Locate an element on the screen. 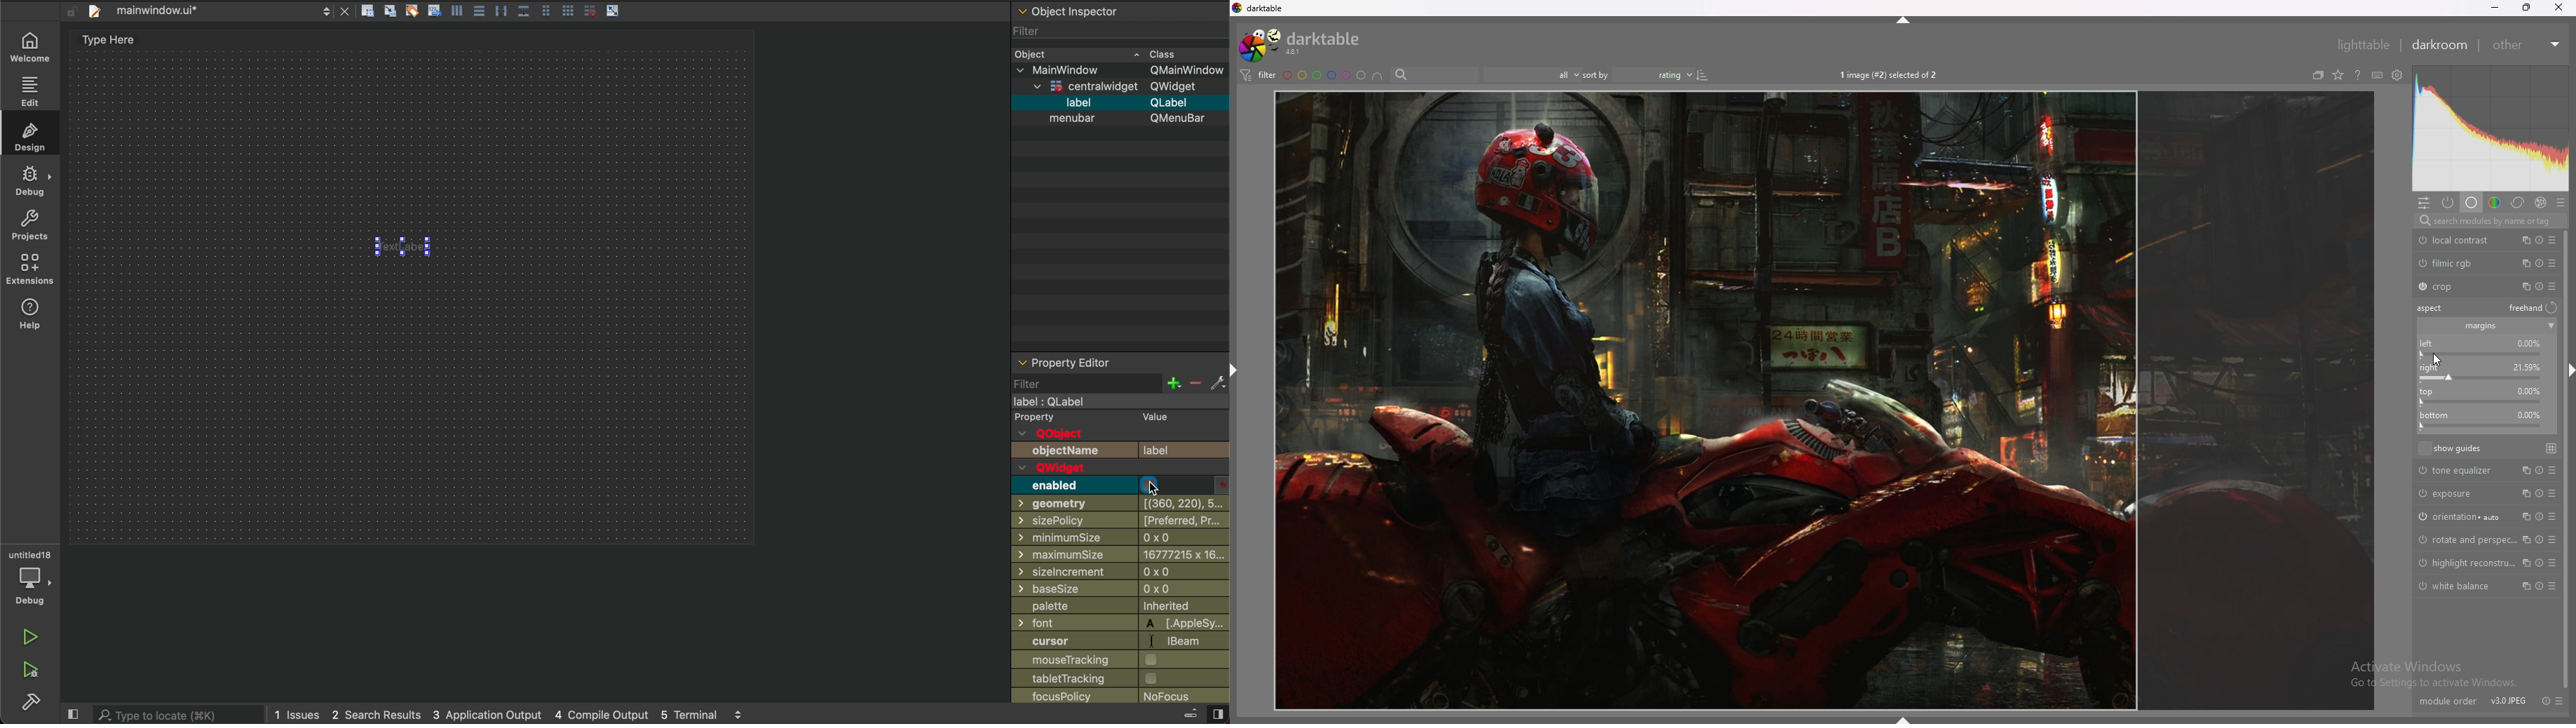  reset is located at coordinates (2547, 692).